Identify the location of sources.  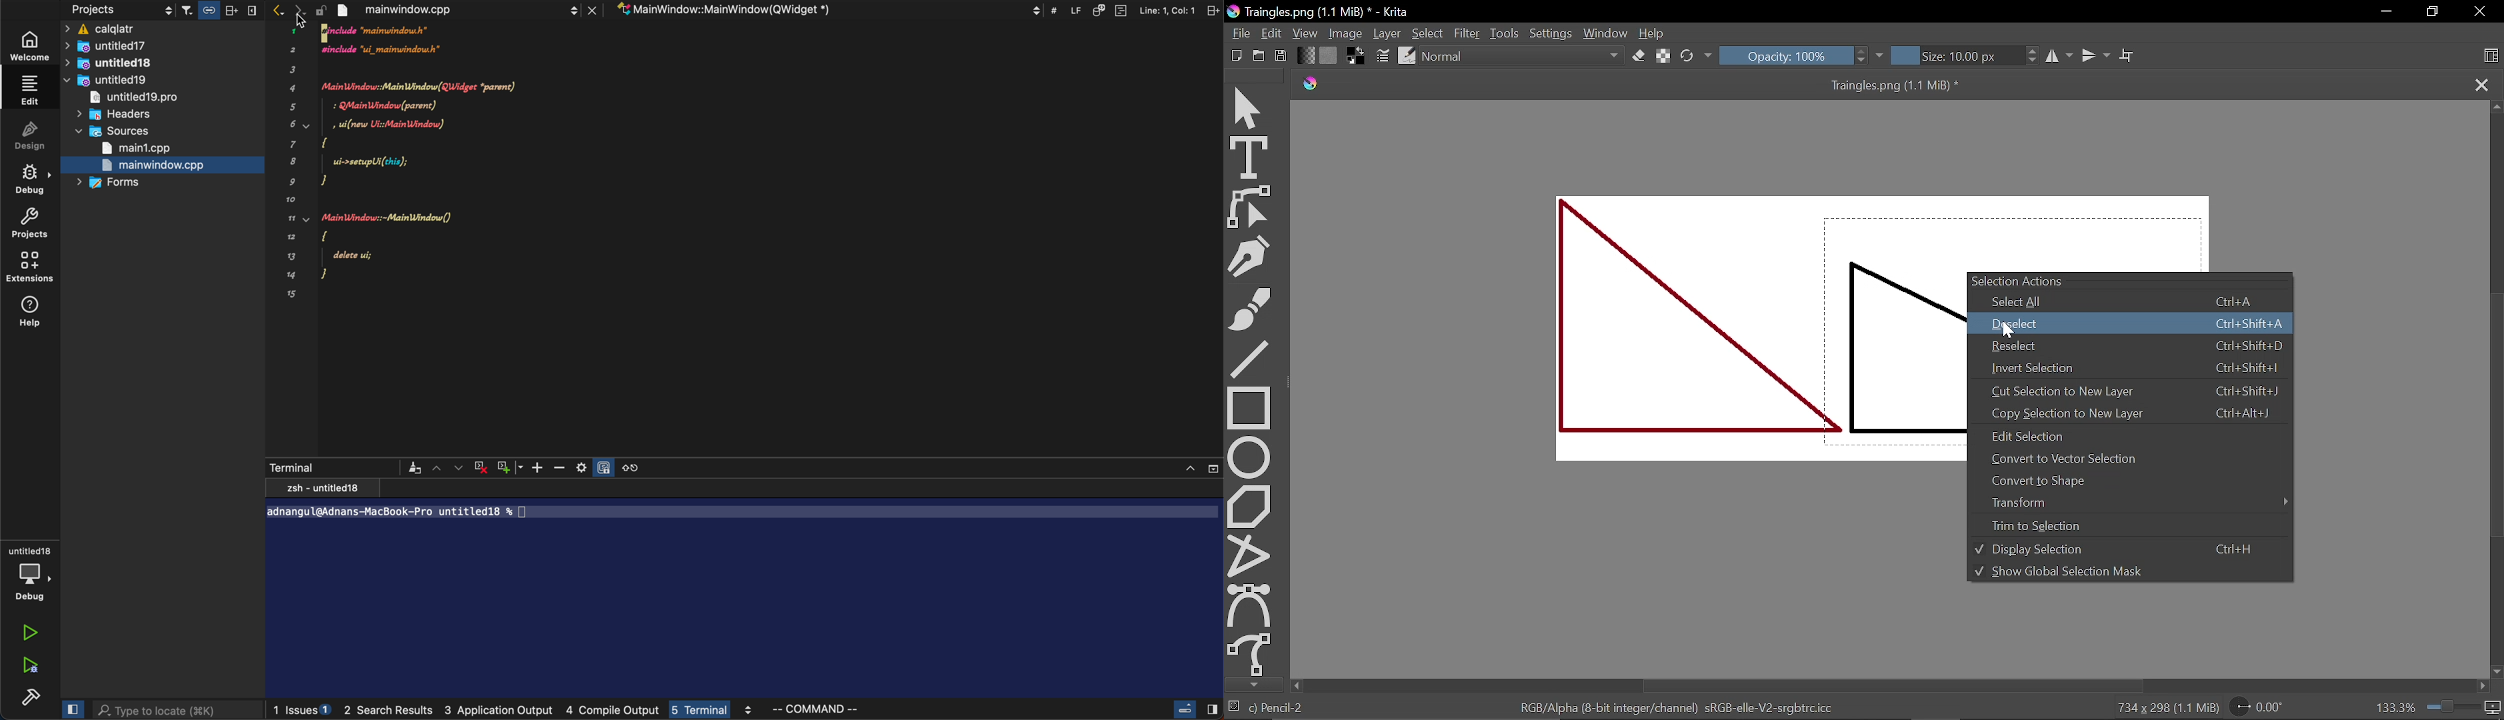
(113, 132).